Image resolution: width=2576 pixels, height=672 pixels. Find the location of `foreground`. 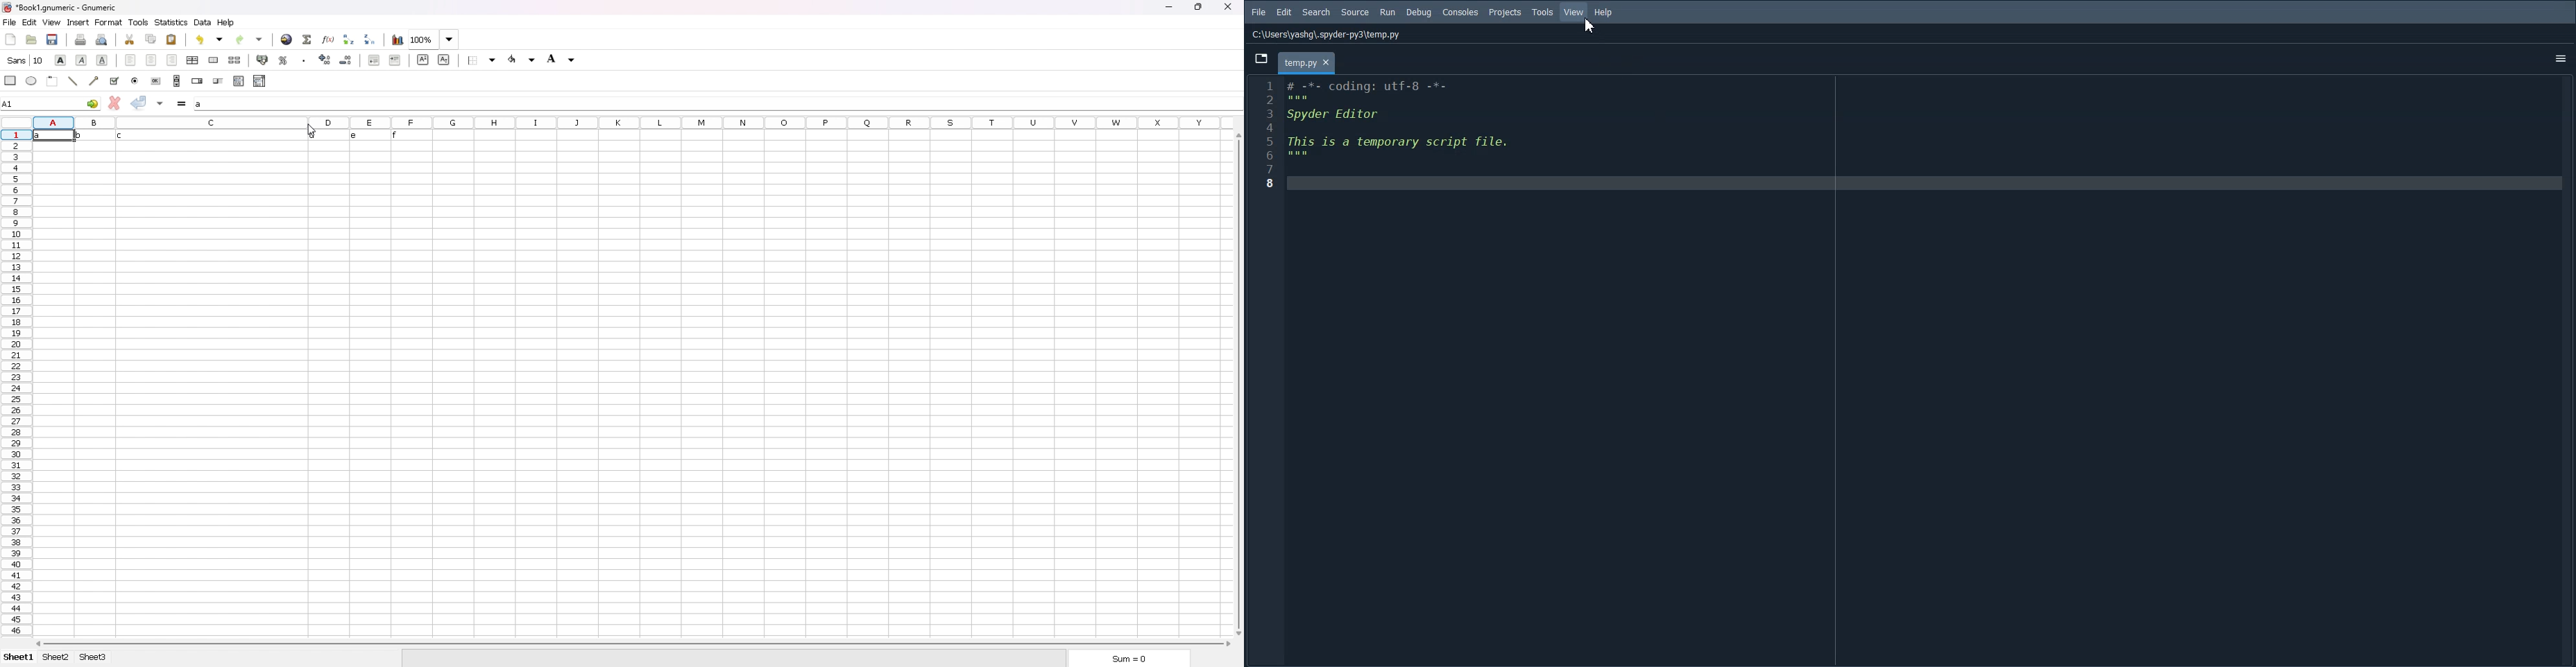

foreground is located at coordinates (524, 58).